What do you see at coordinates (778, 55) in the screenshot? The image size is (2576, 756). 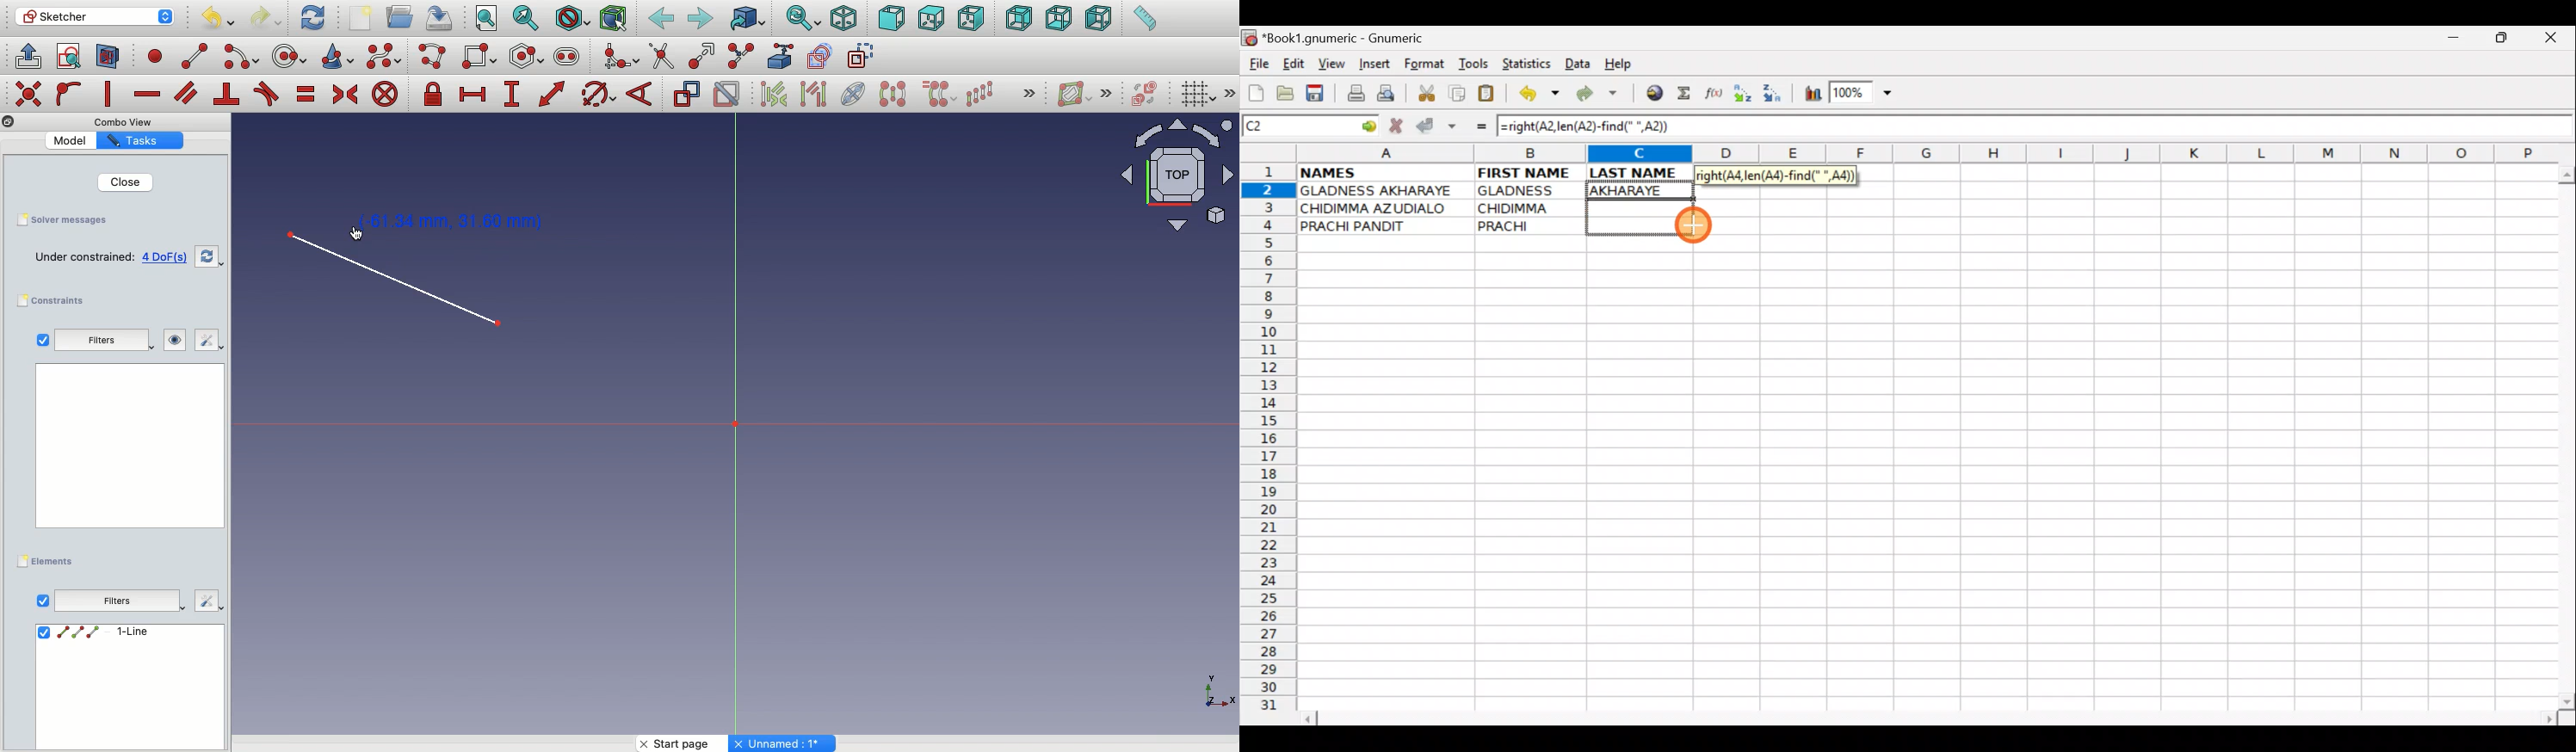 I see `External geometry` at bounding box center [778, 55].